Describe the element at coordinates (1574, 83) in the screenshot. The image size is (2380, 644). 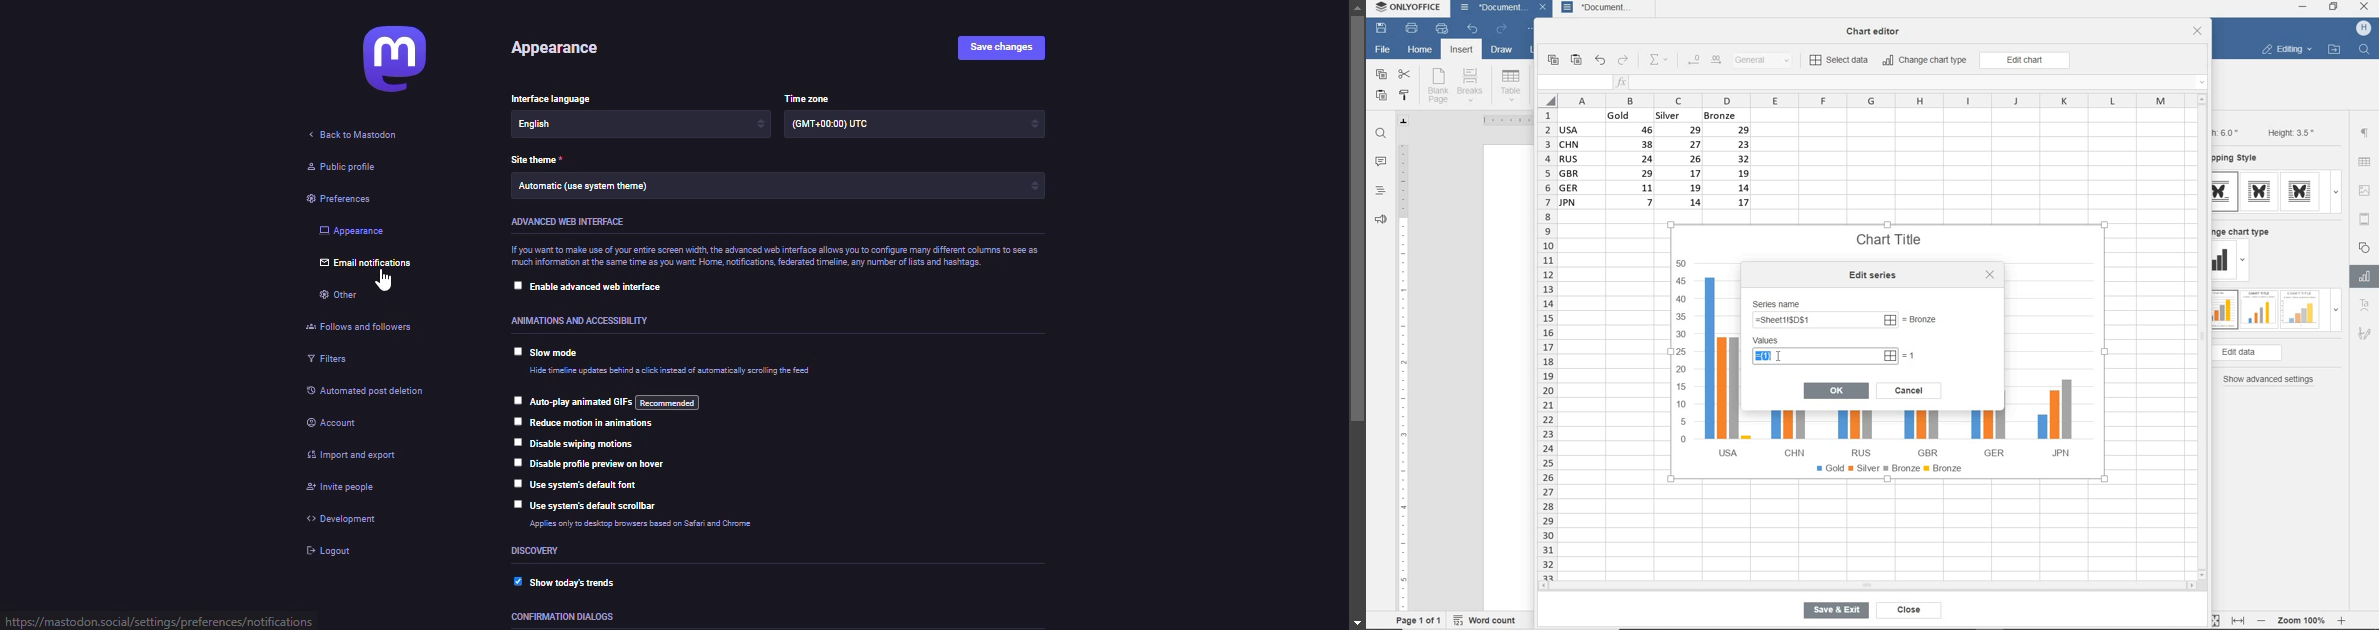
I see `input field` at that location.